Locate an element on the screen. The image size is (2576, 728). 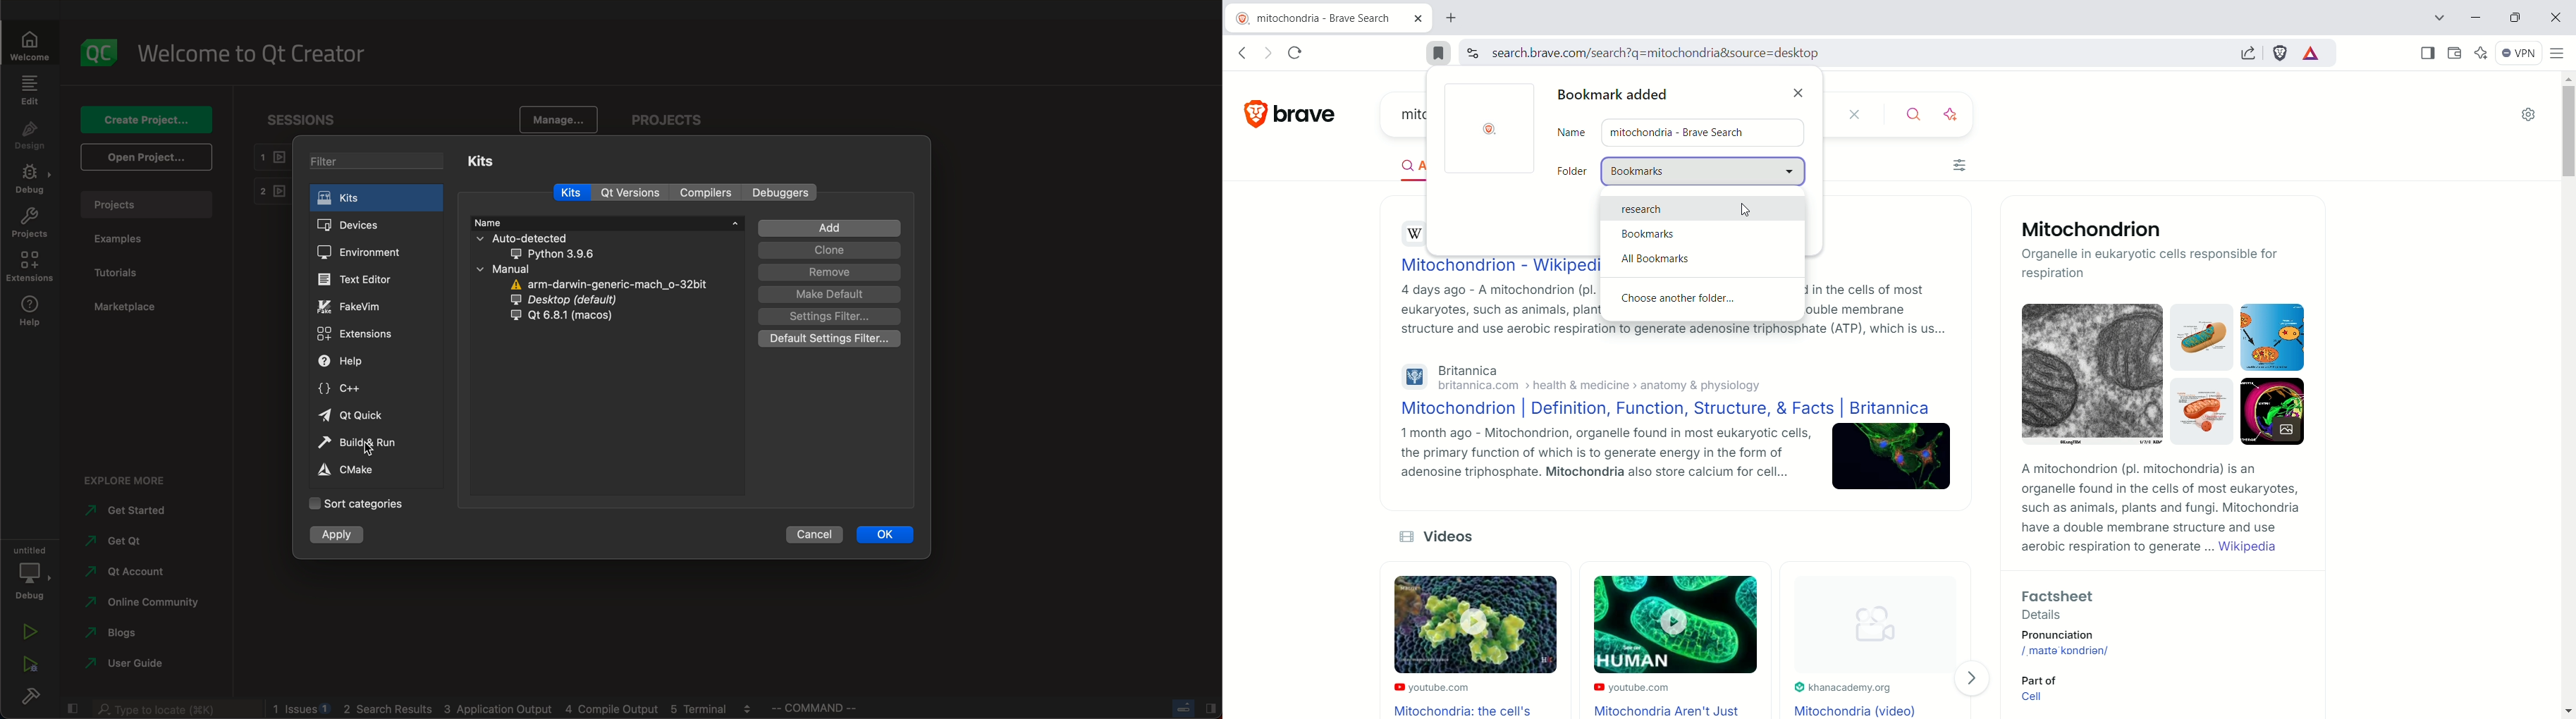
open is located at coordinates (144, 157).